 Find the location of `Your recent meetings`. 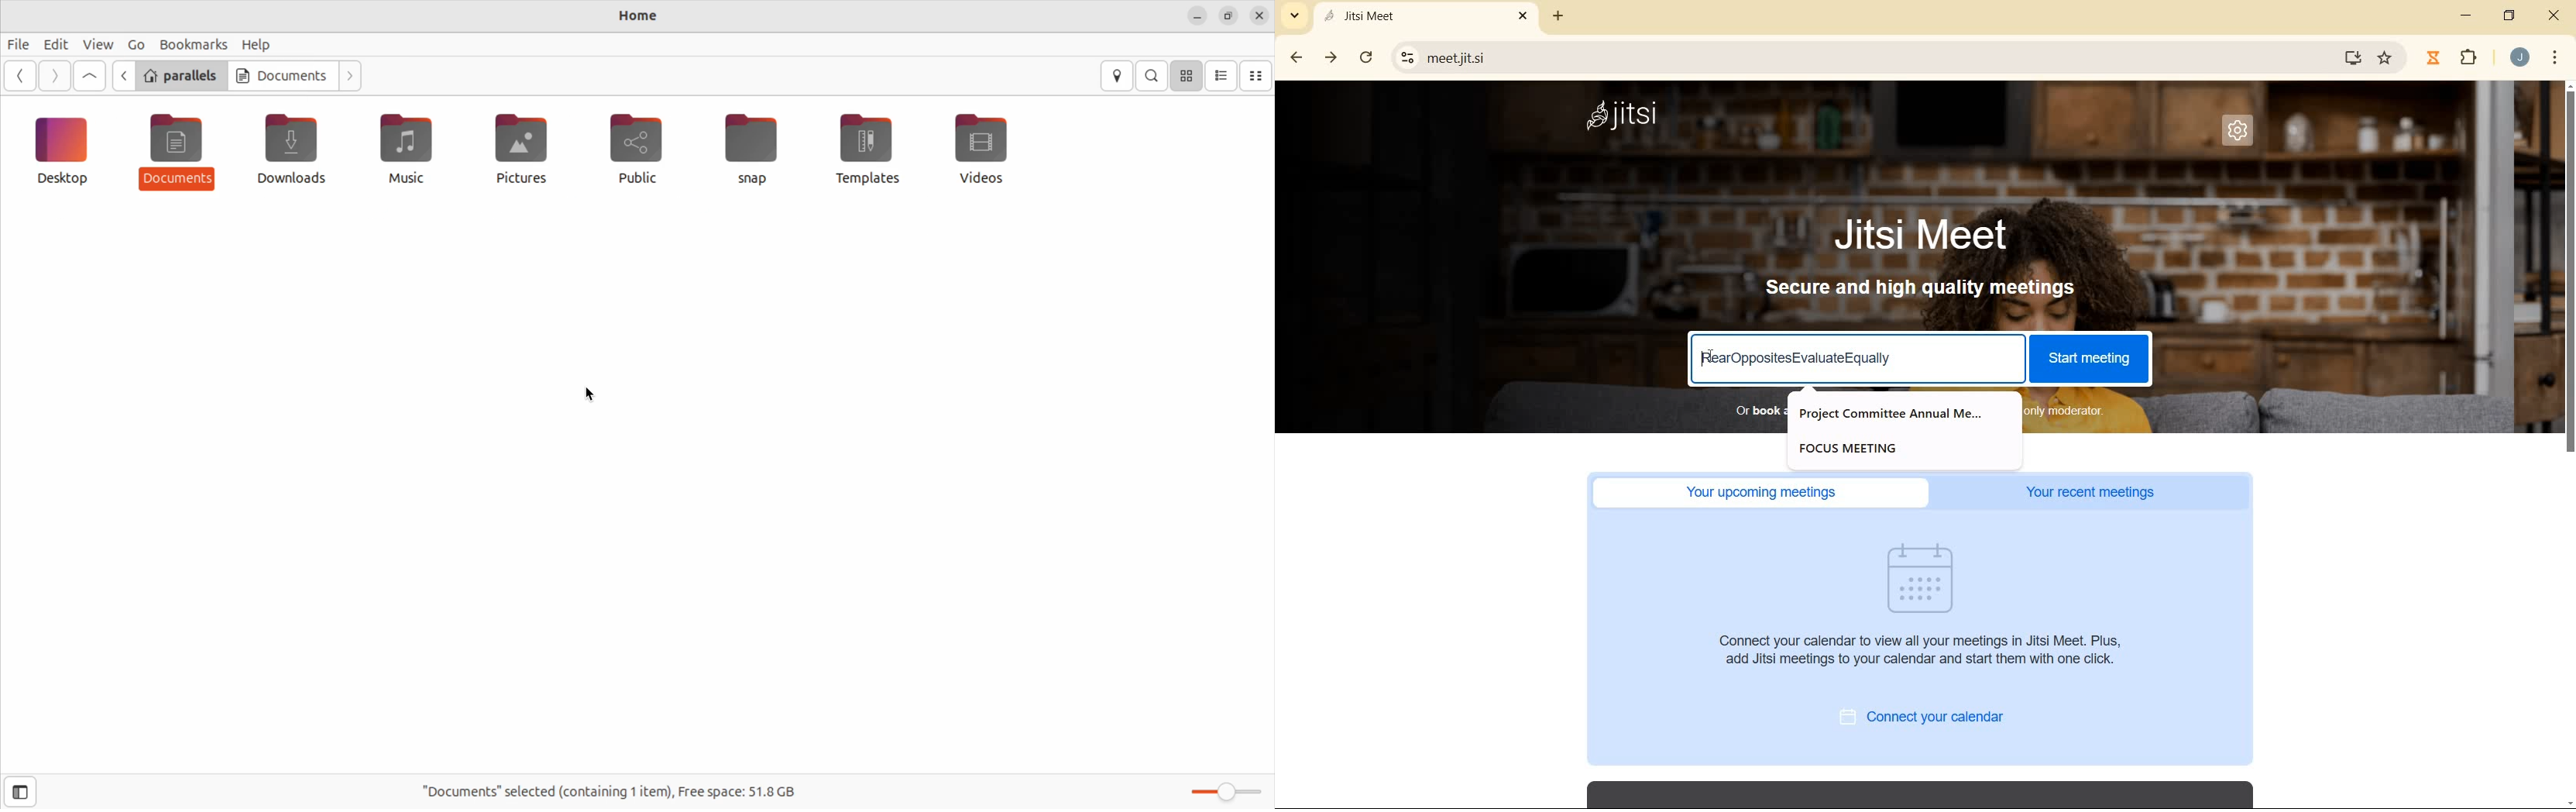

Your recent meetings is located at coordinates (2098, 493).